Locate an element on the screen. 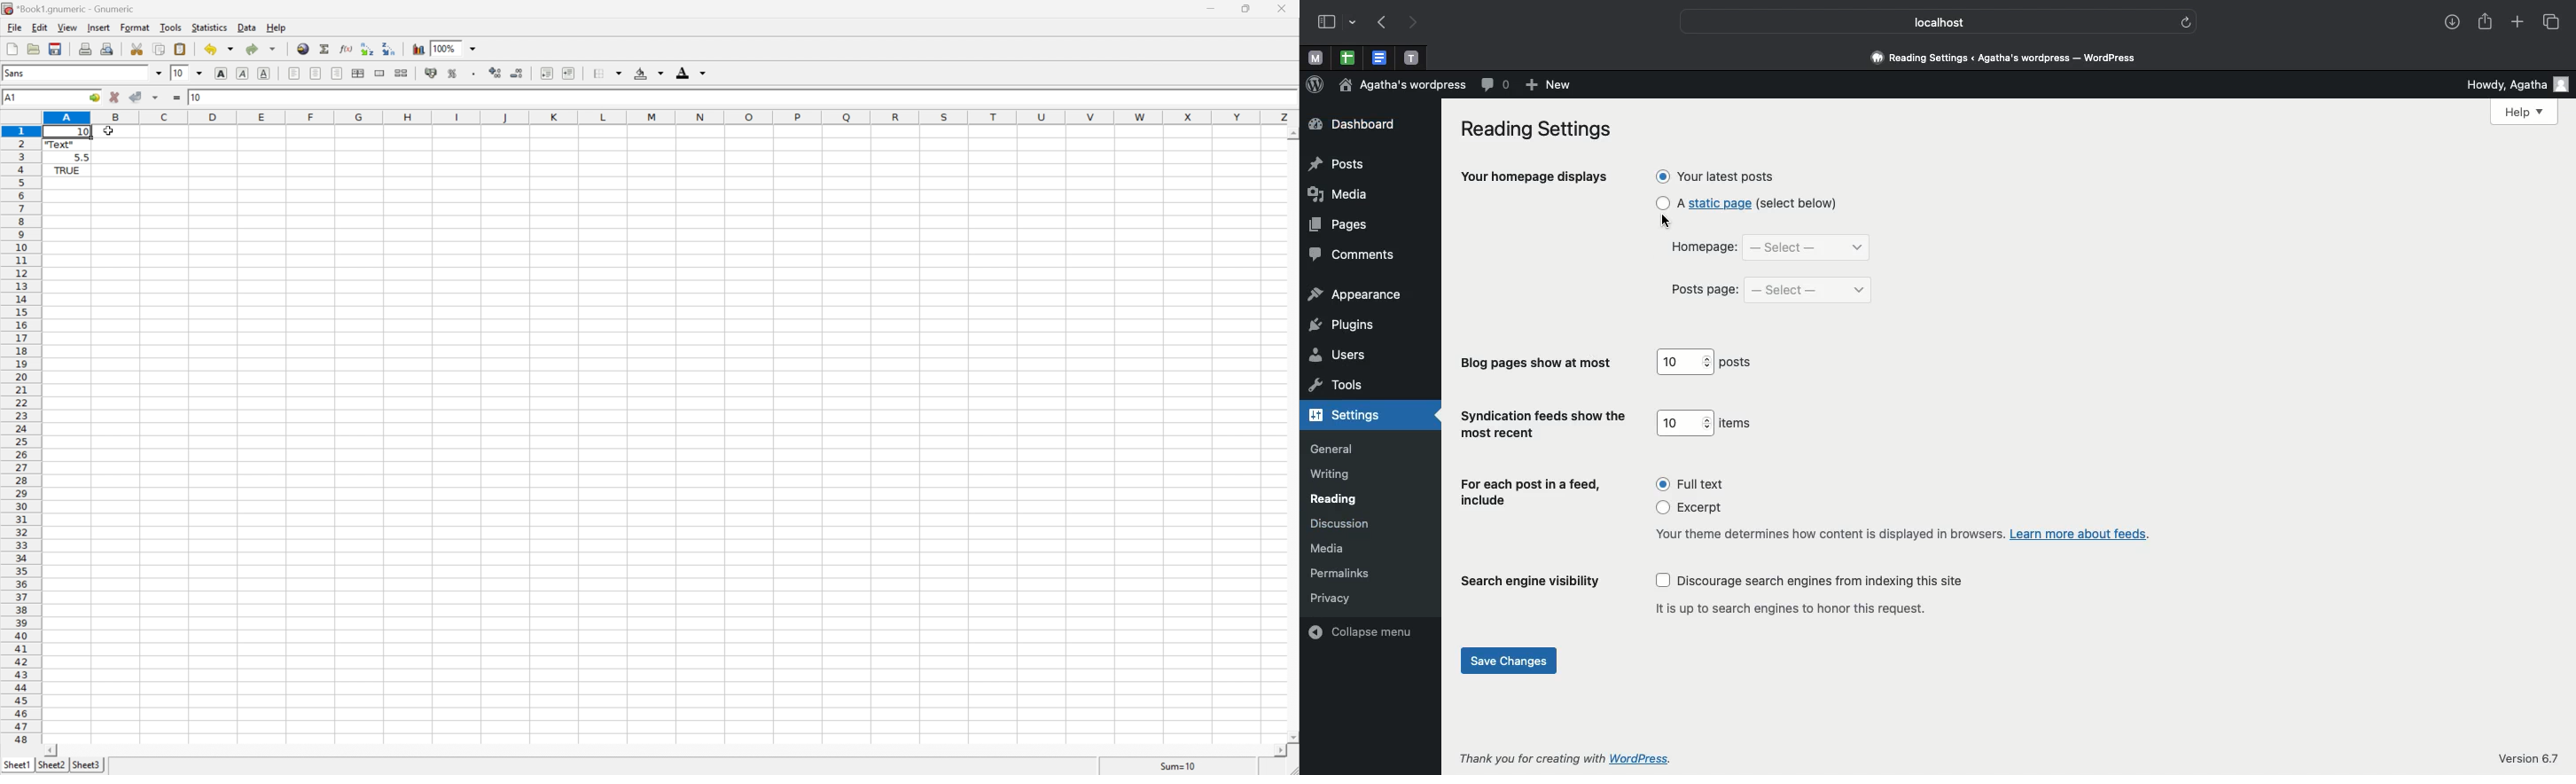 This screenshot has height=784, width=2576. For each post in a feed, include is located at coordinates (1533, 494).